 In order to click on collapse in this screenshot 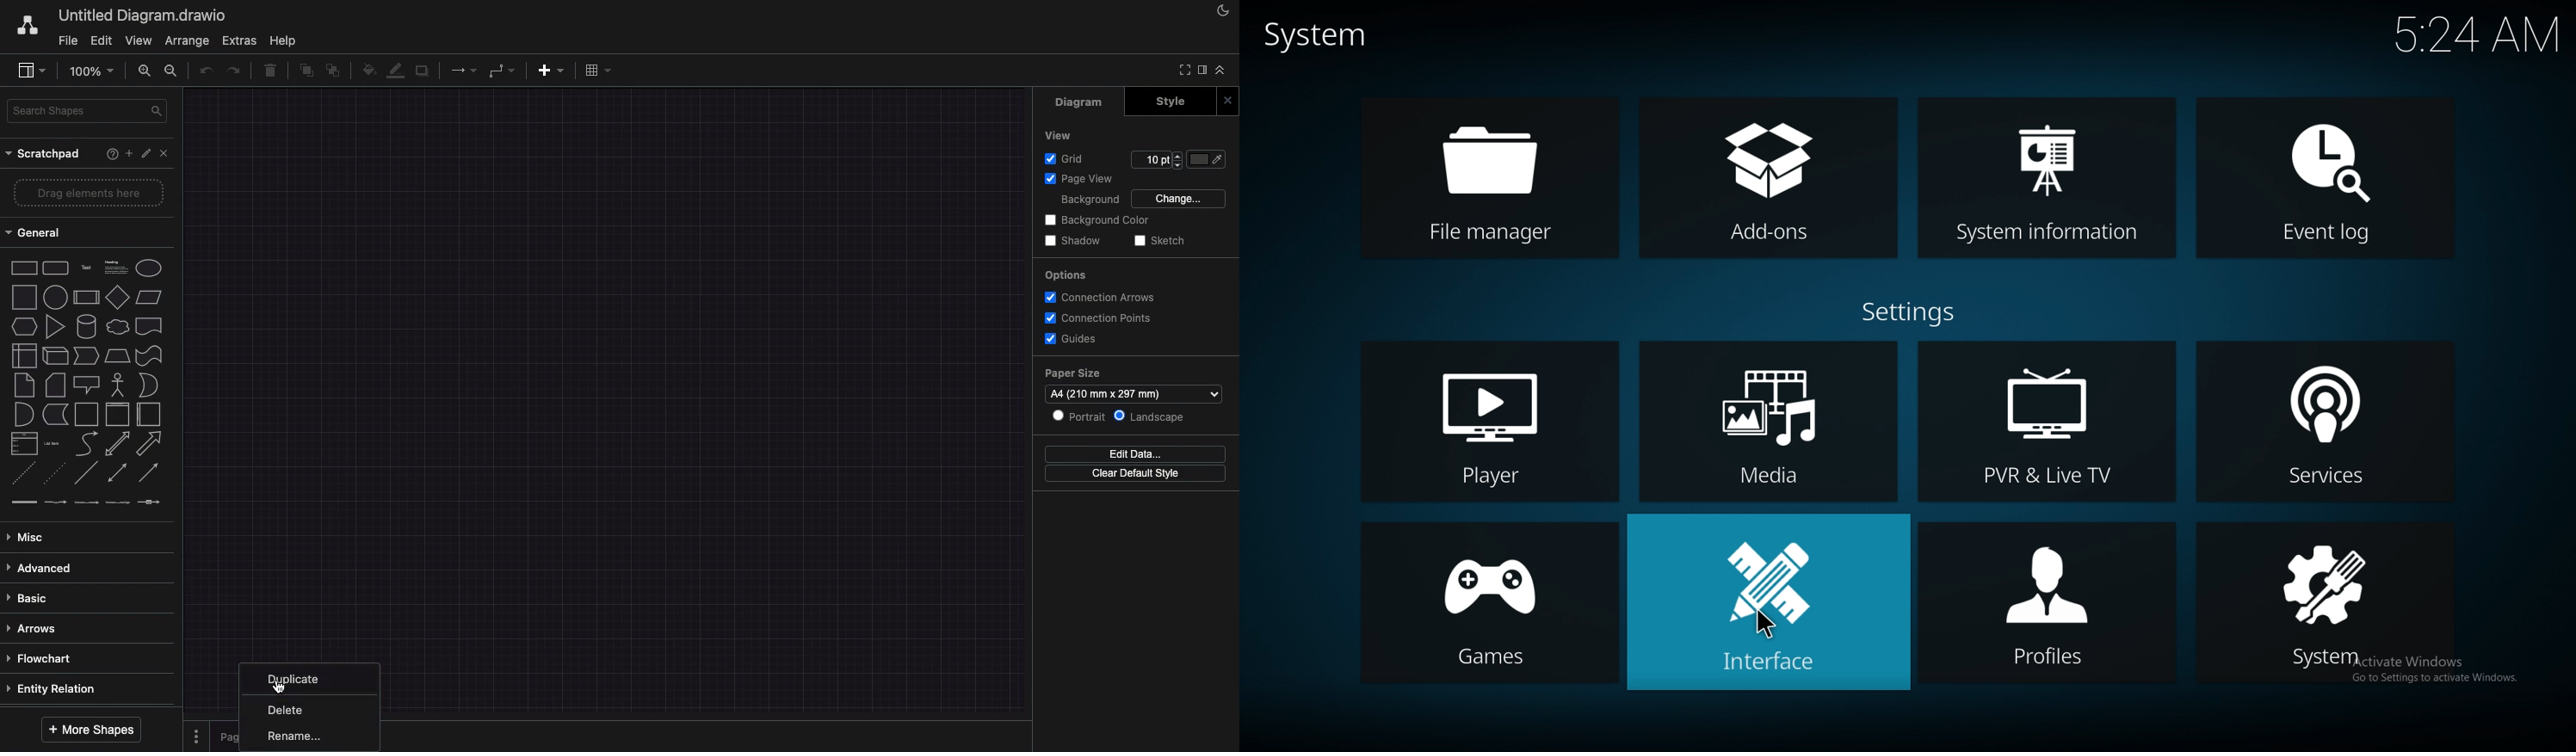, I will do `click(1220, 70)`.